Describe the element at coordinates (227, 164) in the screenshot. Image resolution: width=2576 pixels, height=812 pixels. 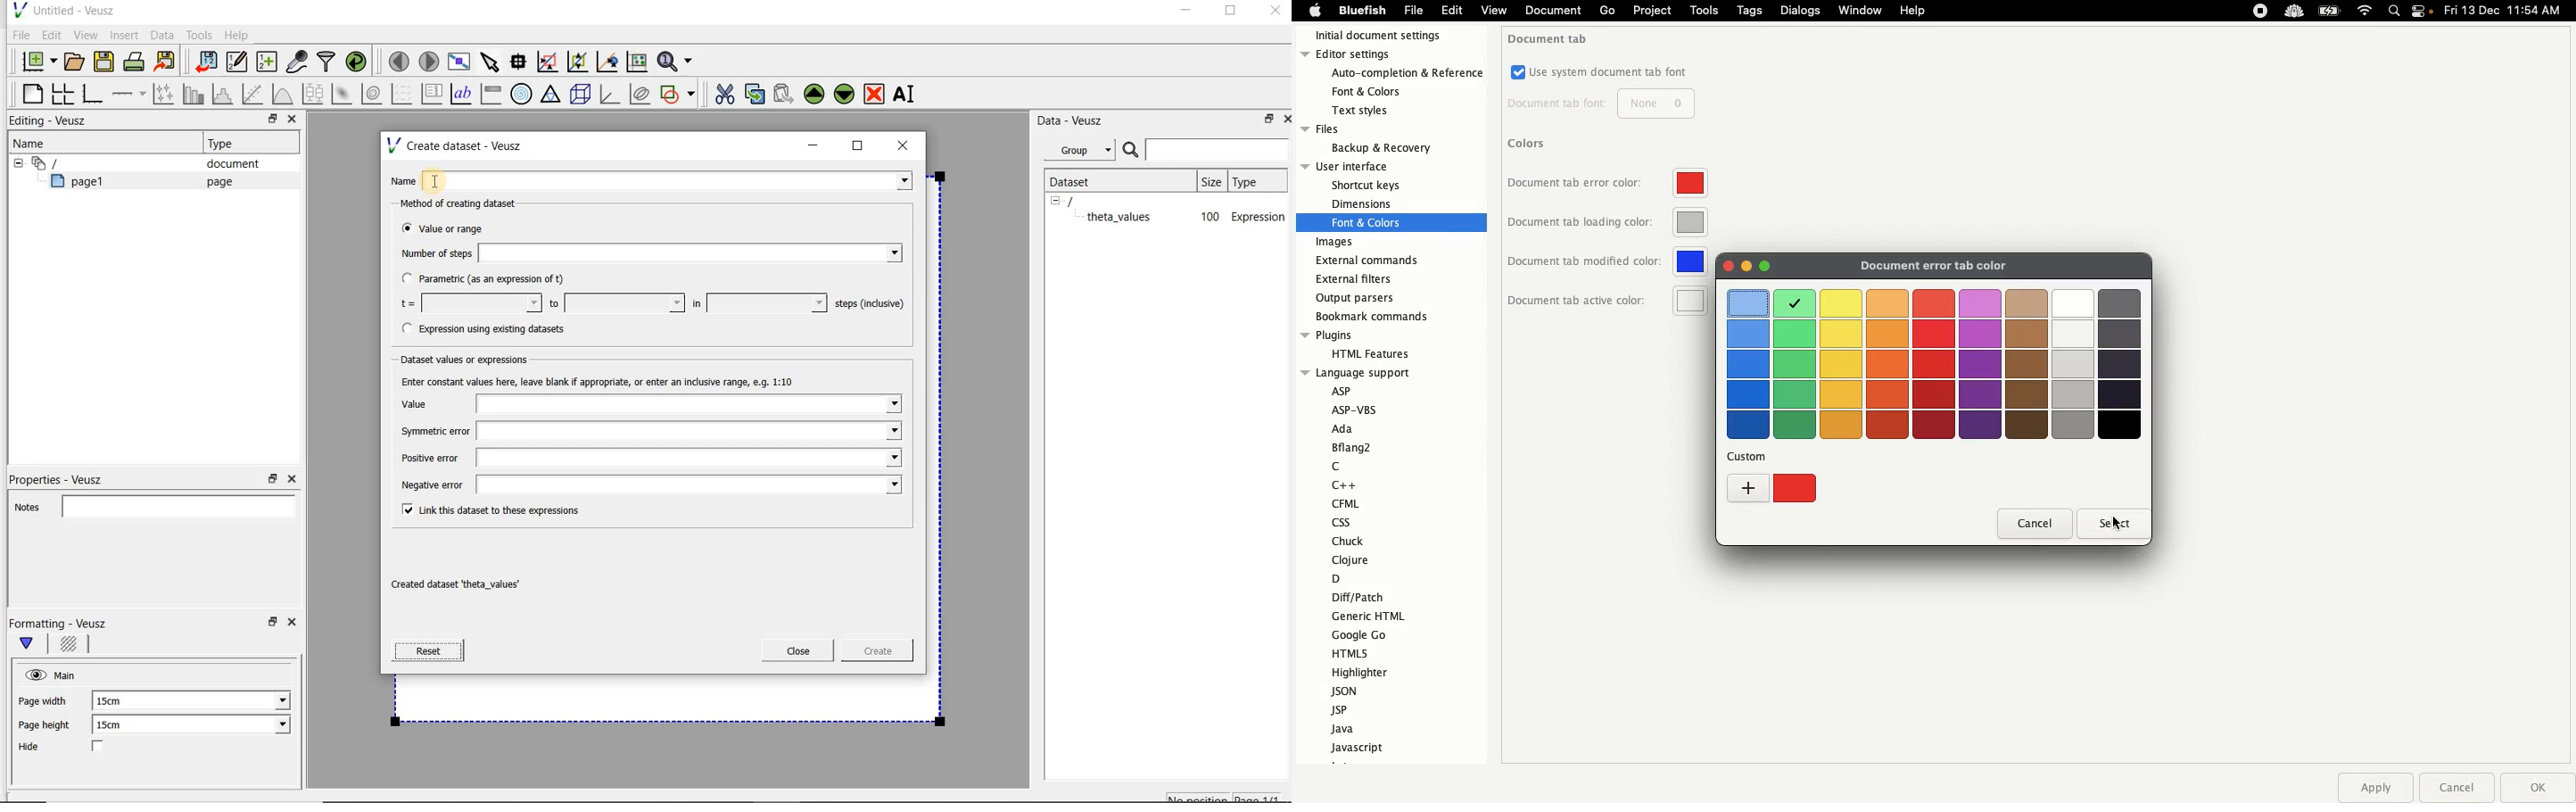
I see `document` at that location.